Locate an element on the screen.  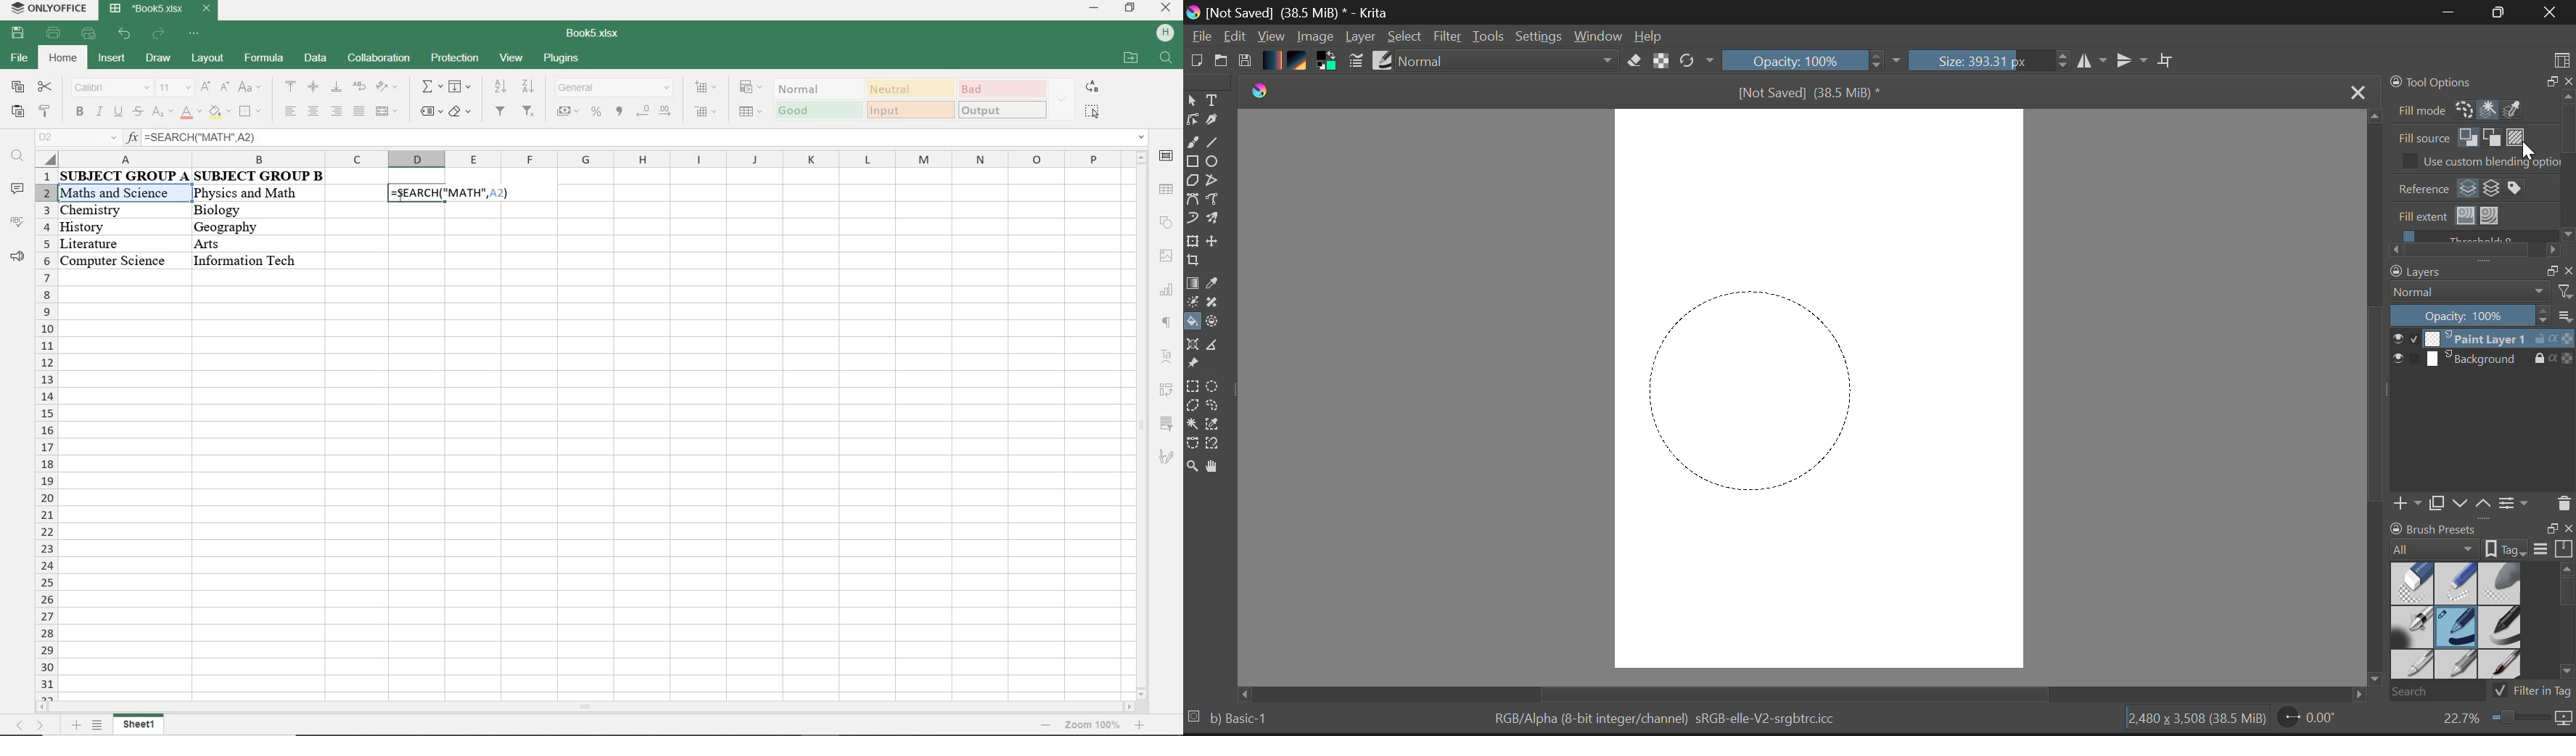
scrollbar is located at coordinates (588, 709).